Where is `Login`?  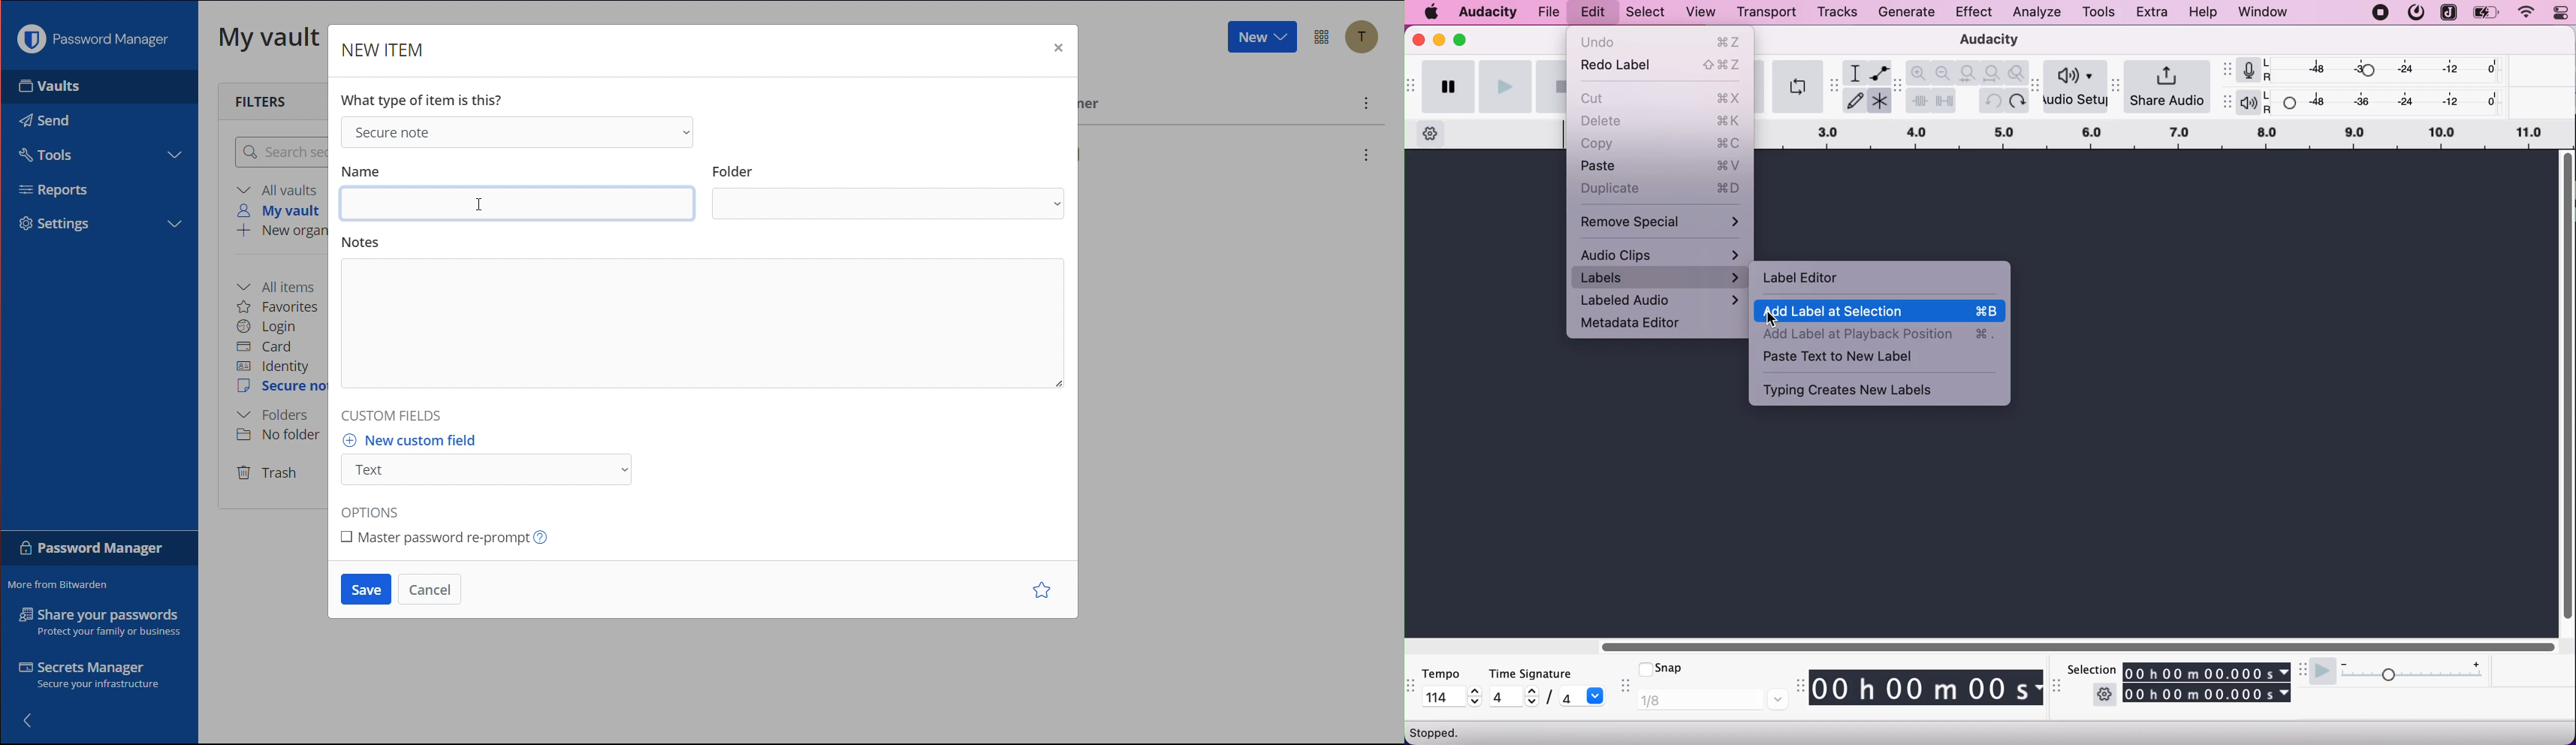
Login is located at coordinates (267, 327).